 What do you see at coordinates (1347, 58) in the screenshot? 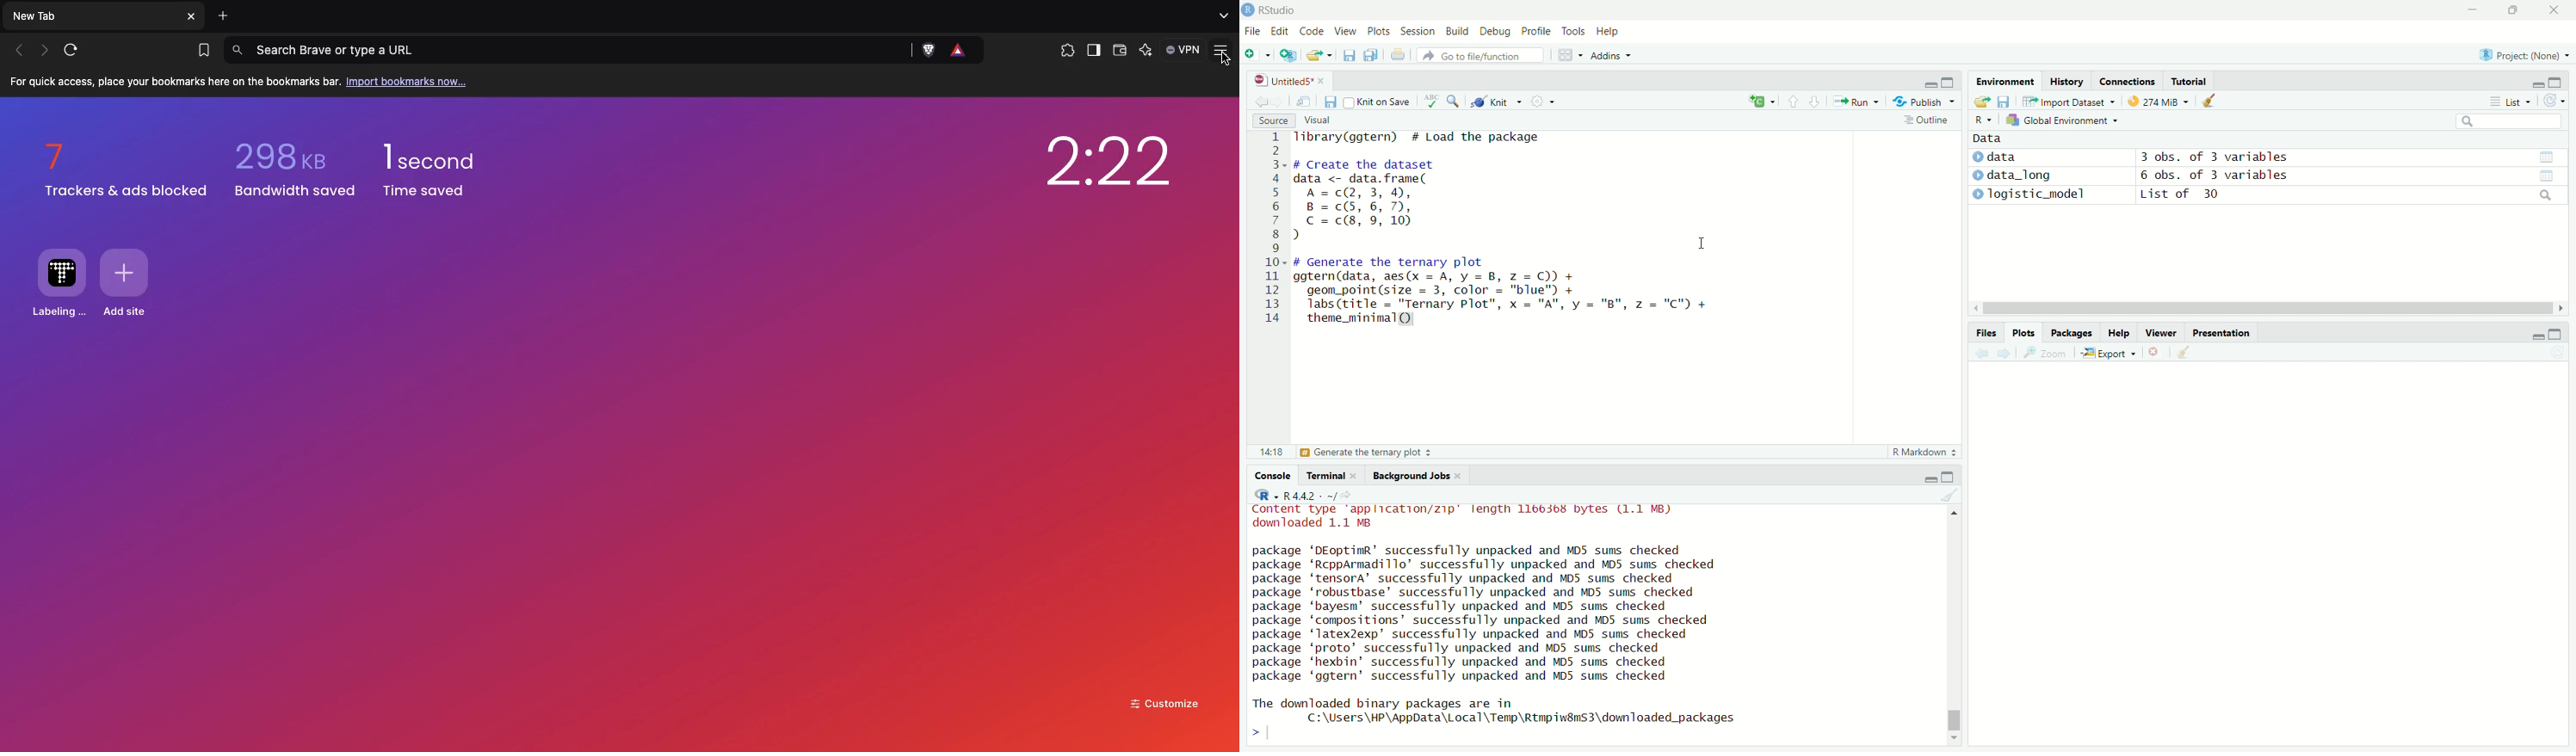
I see `save` at bounding box center [1347, 58].